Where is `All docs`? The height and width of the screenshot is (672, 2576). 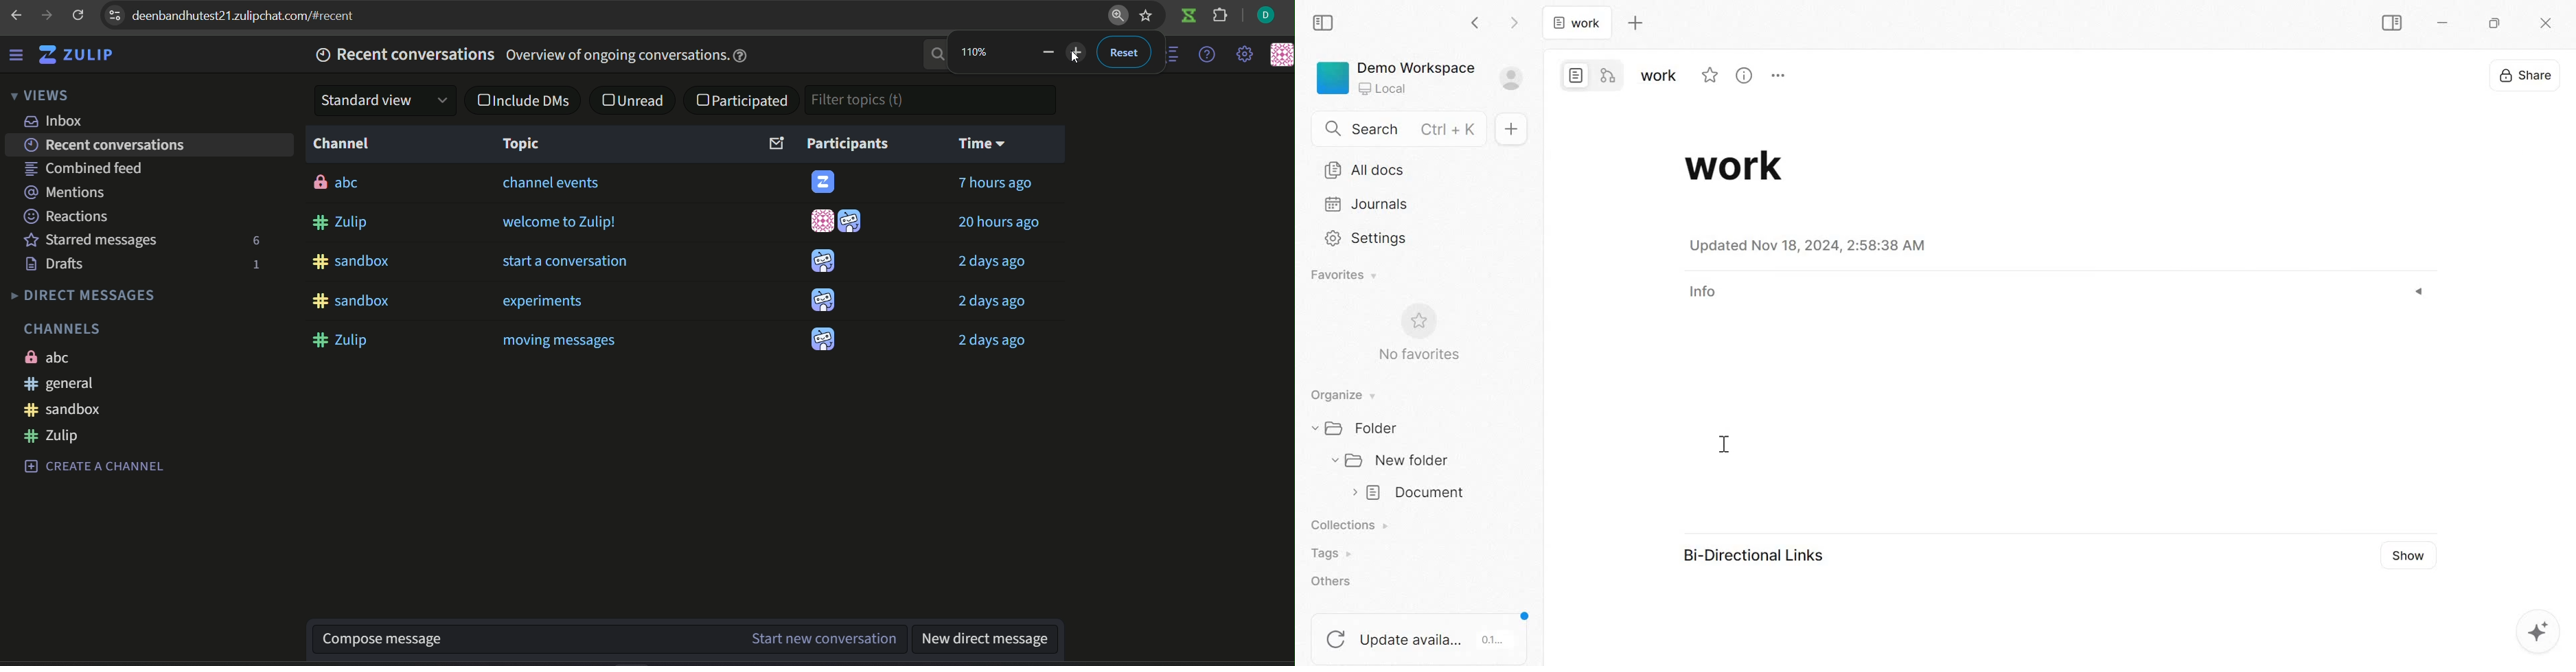 All docs is located at coordinates (1365, 170).